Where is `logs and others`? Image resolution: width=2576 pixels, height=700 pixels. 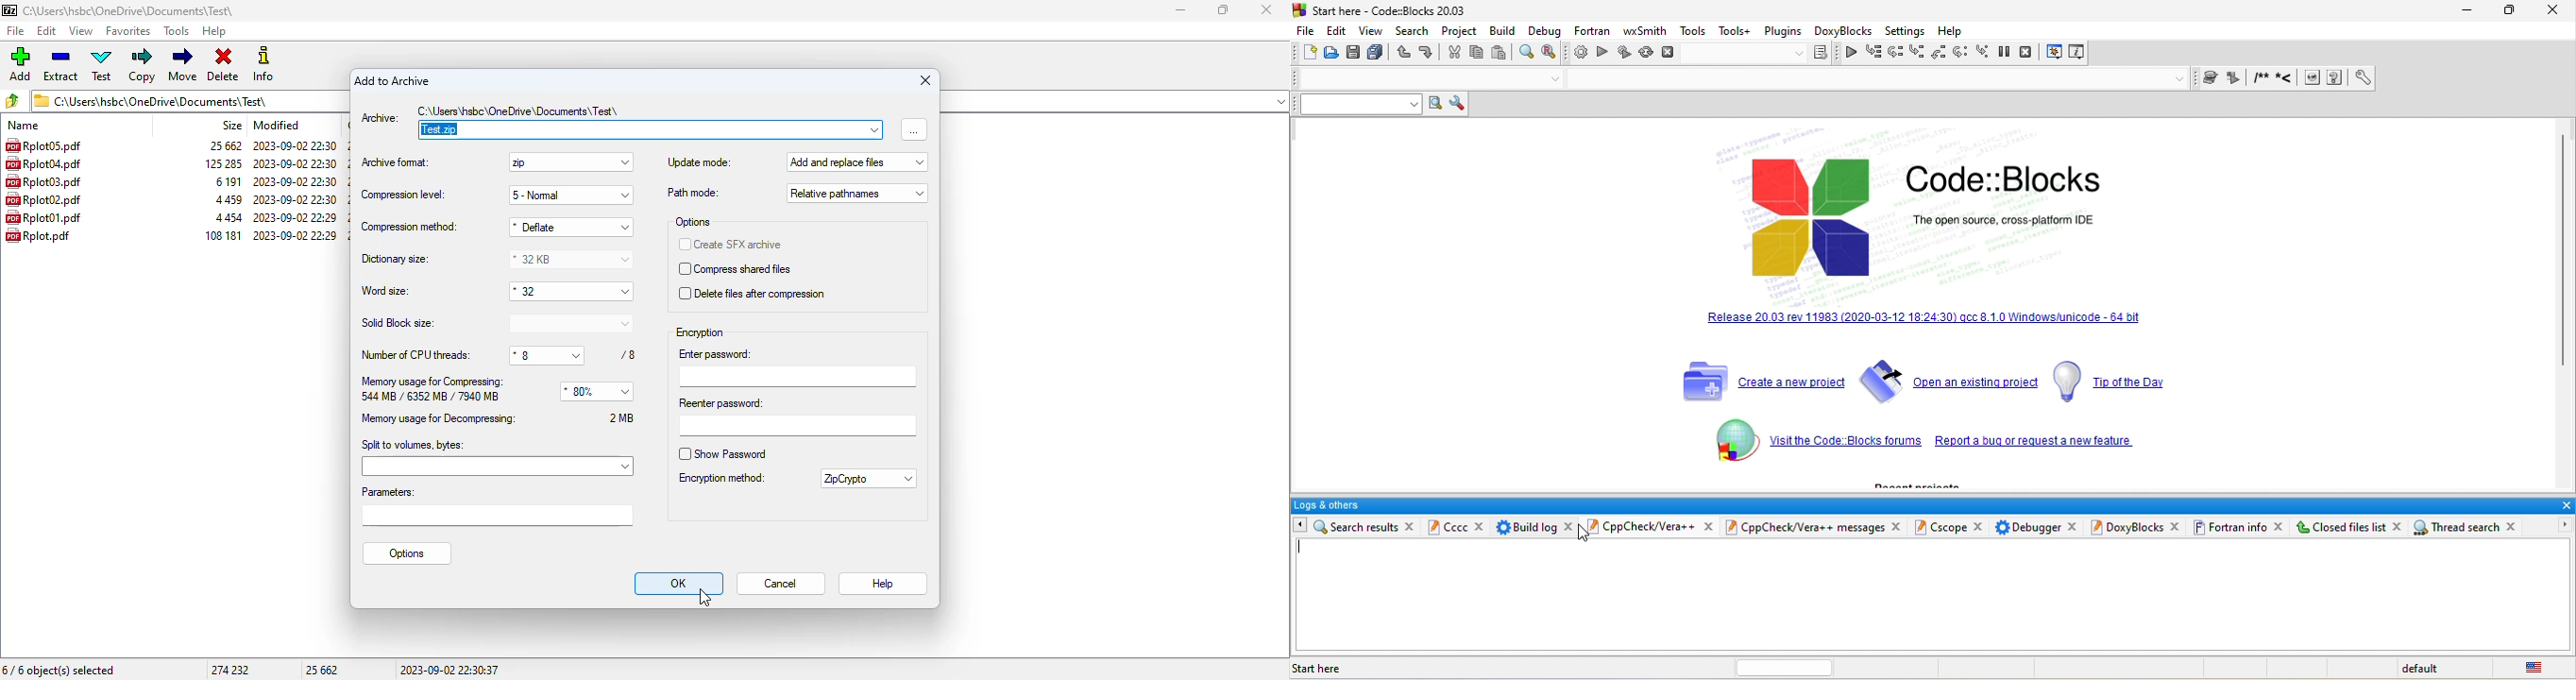
logs and others is located at coordinates (1919, 505).